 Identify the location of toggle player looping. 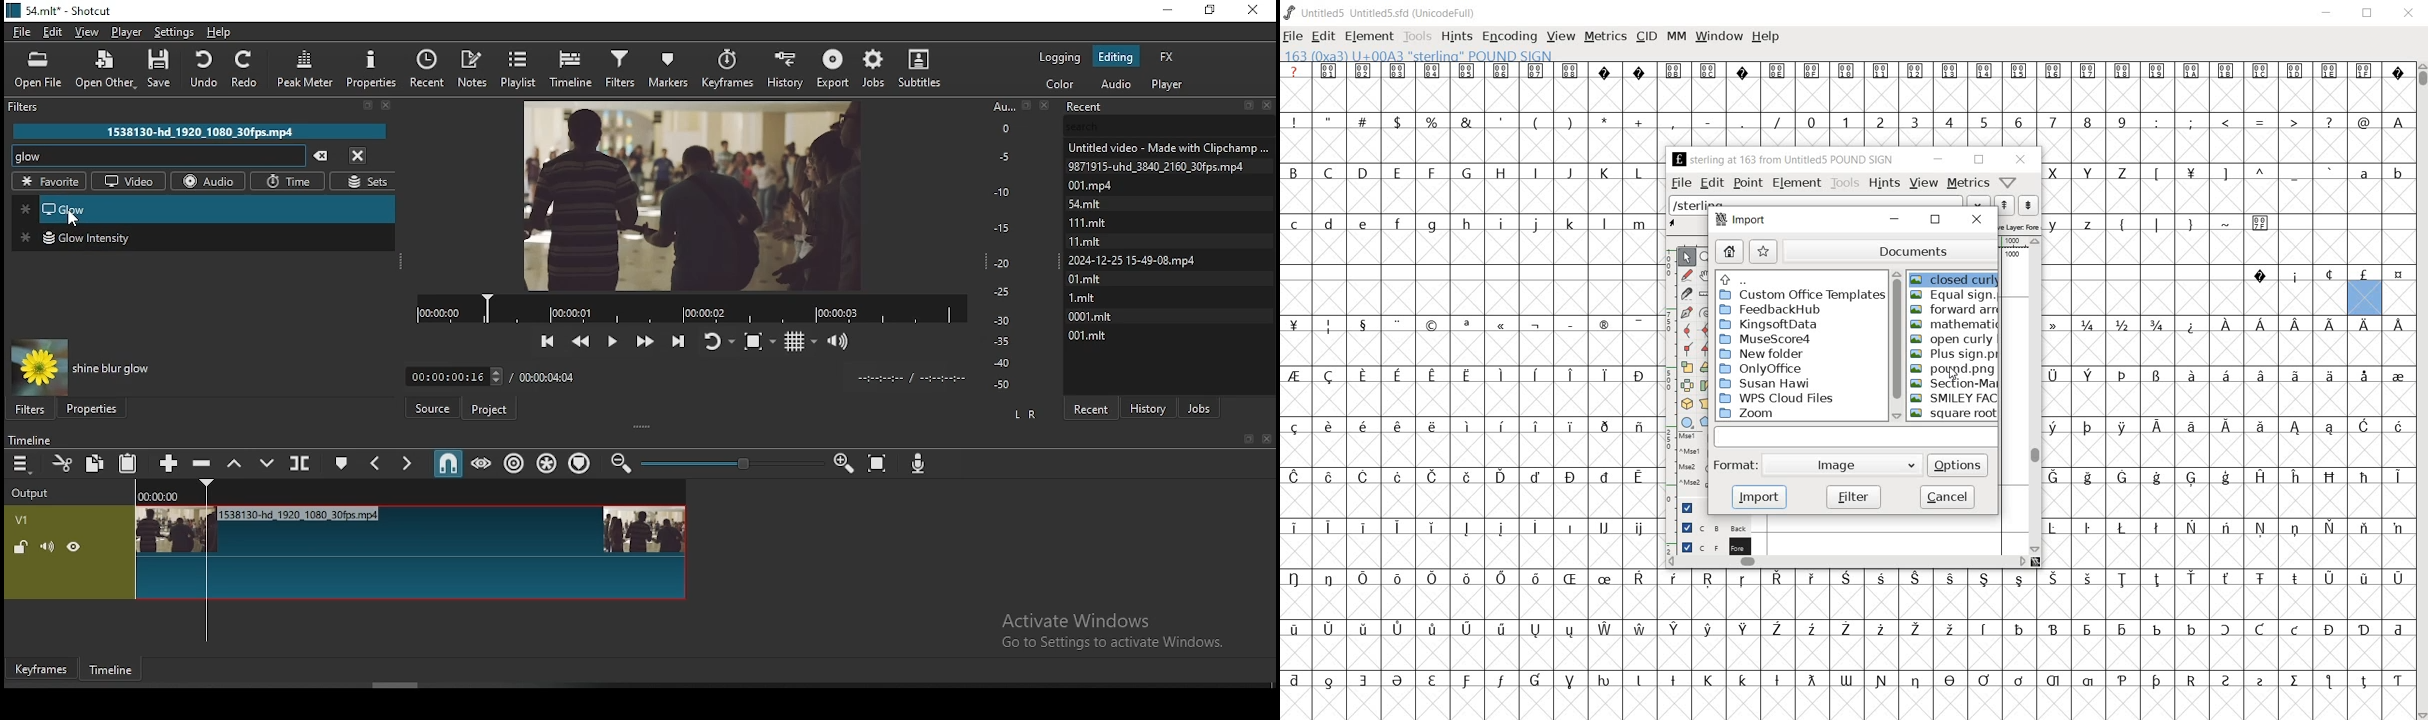
(717, 339).